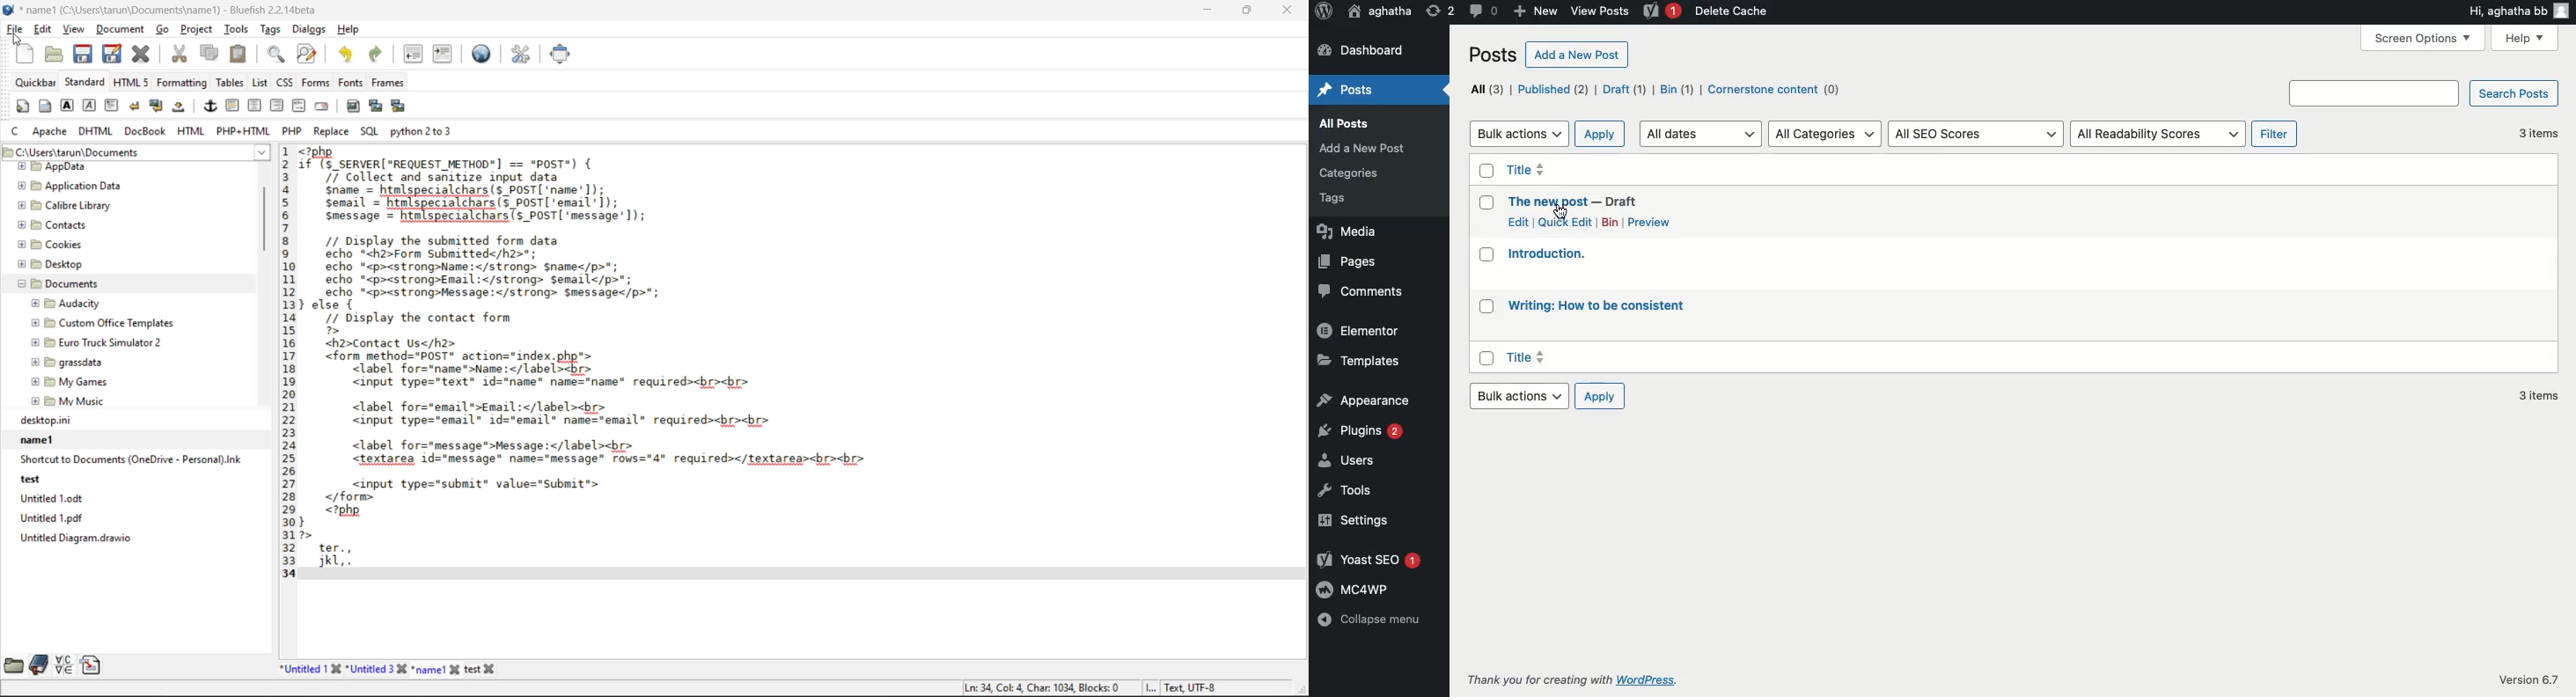 The width and height of the screenshot is (2576, 700). I want to click on file name and app name, so click(168, 10).